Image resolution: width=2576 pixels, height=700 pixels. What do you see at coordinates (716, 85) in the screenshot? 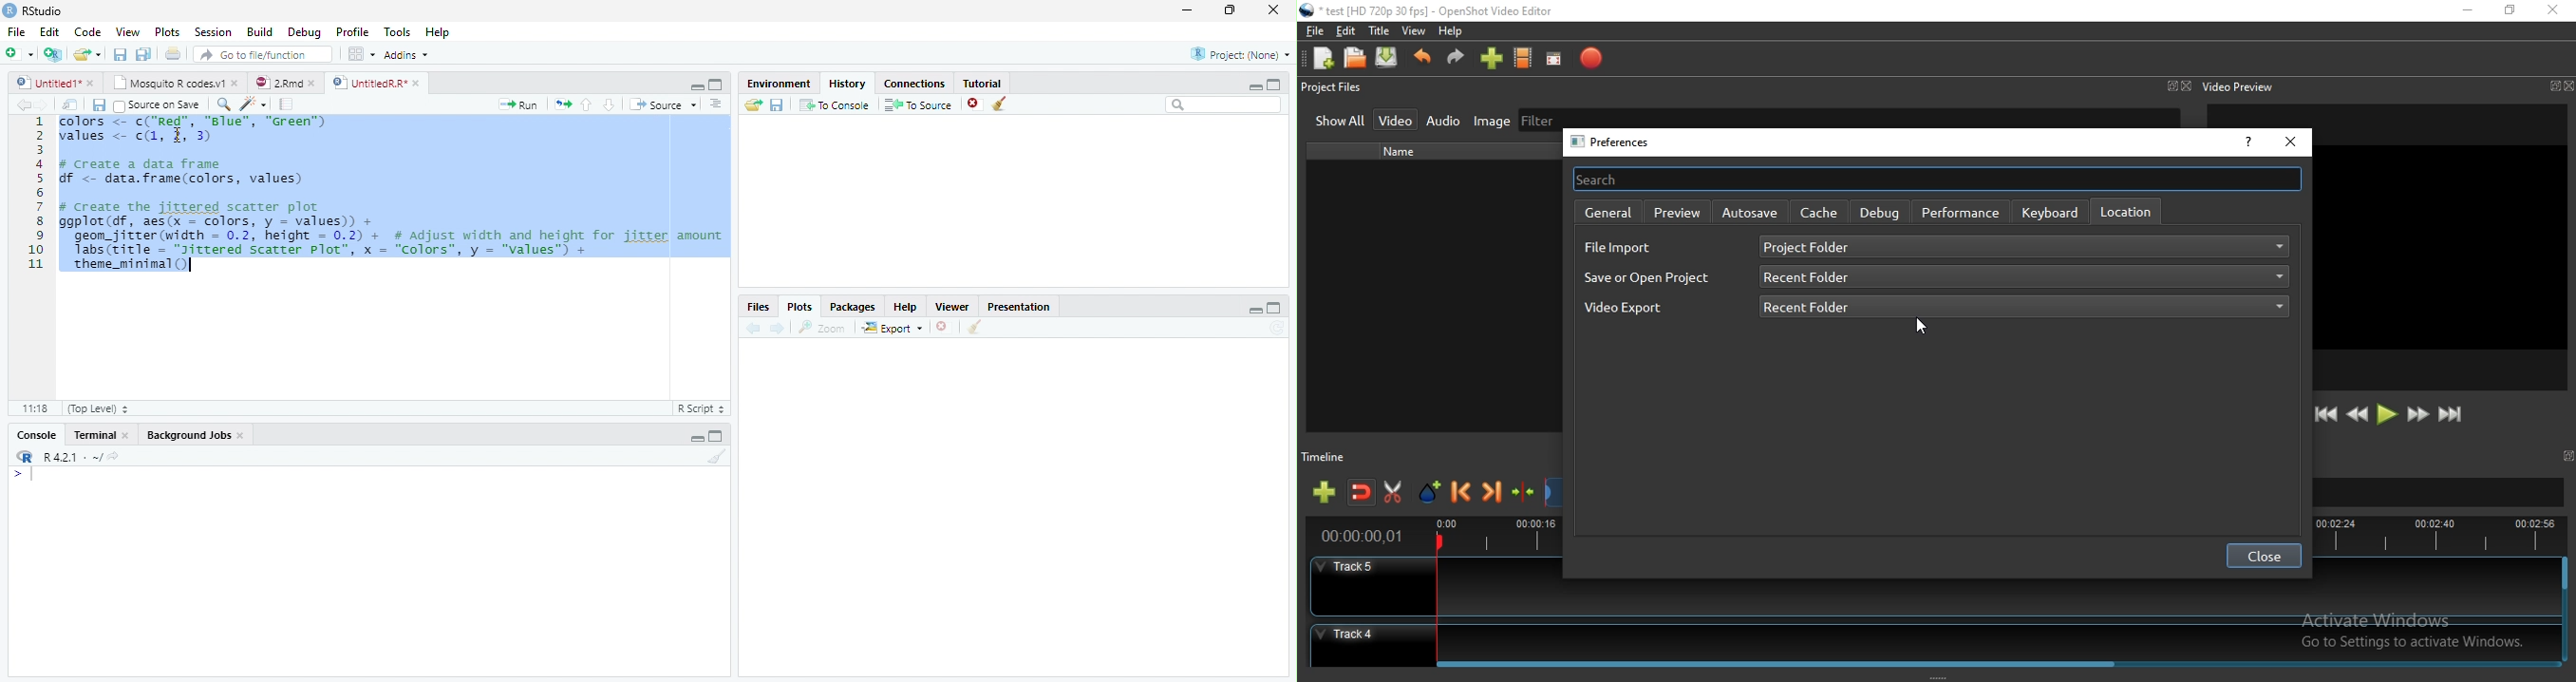
I see `Maximize` at bounding box center [716, 85].